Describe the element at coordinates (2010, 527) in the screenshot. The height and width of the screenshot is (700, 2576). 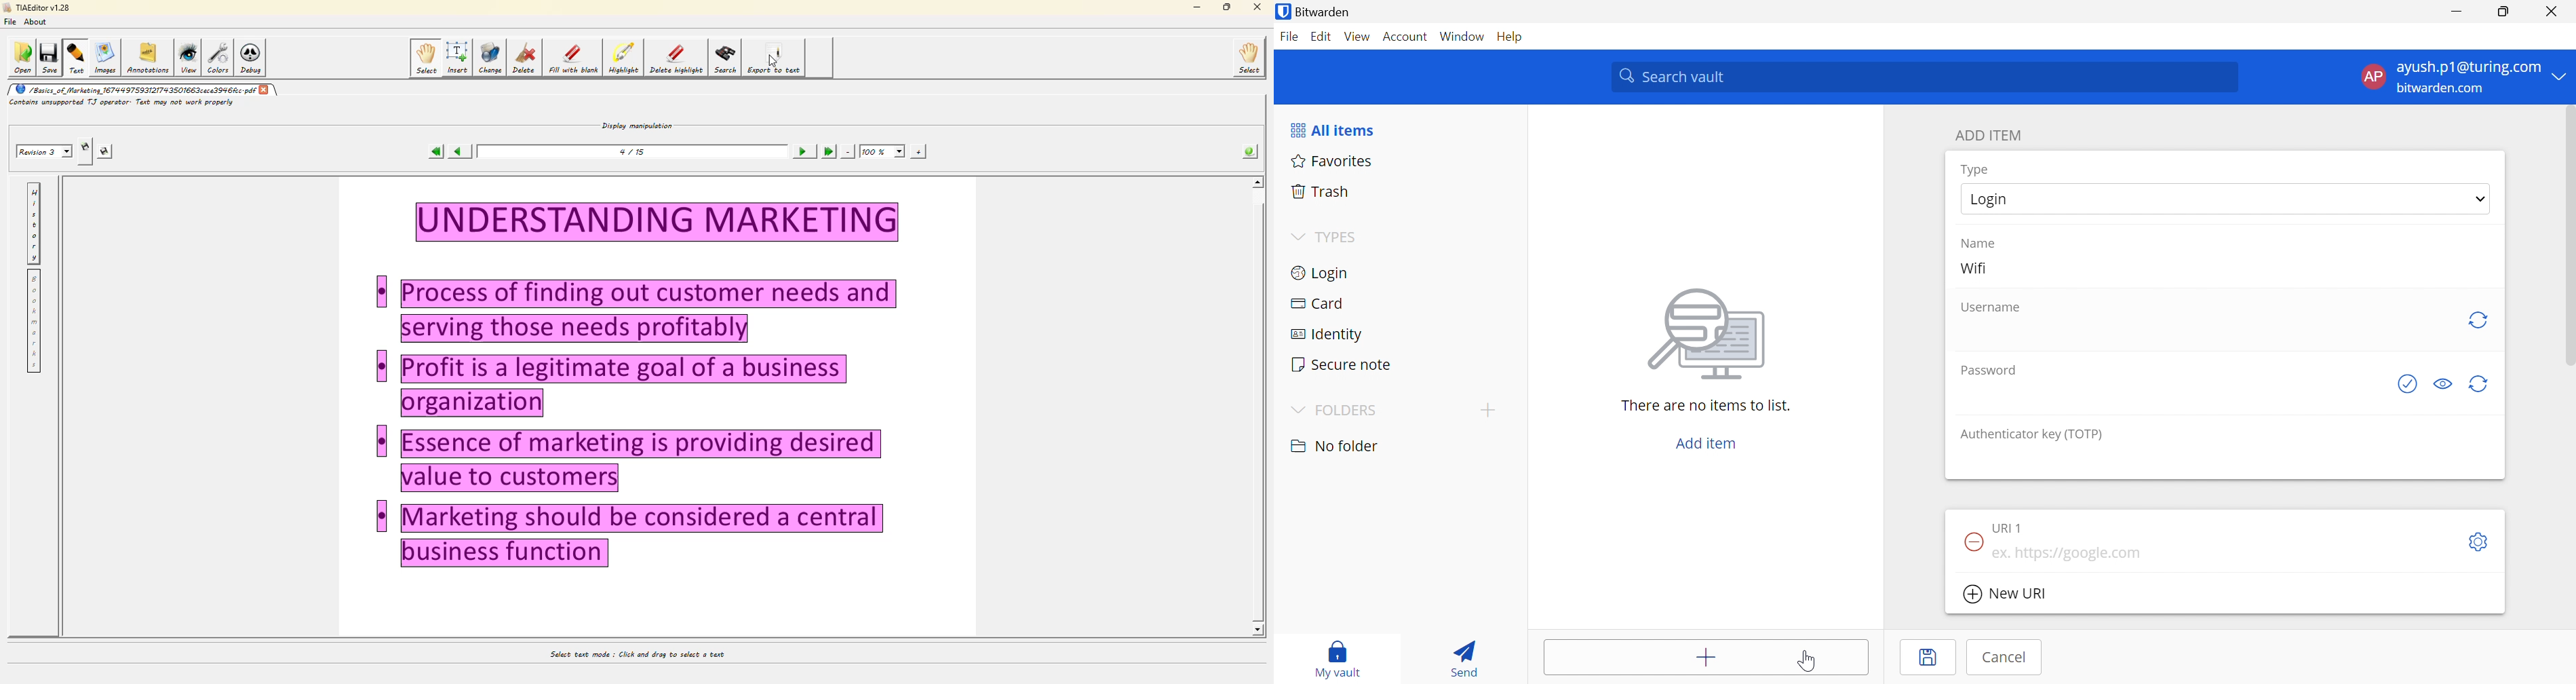
I see `URI 1` at that location.